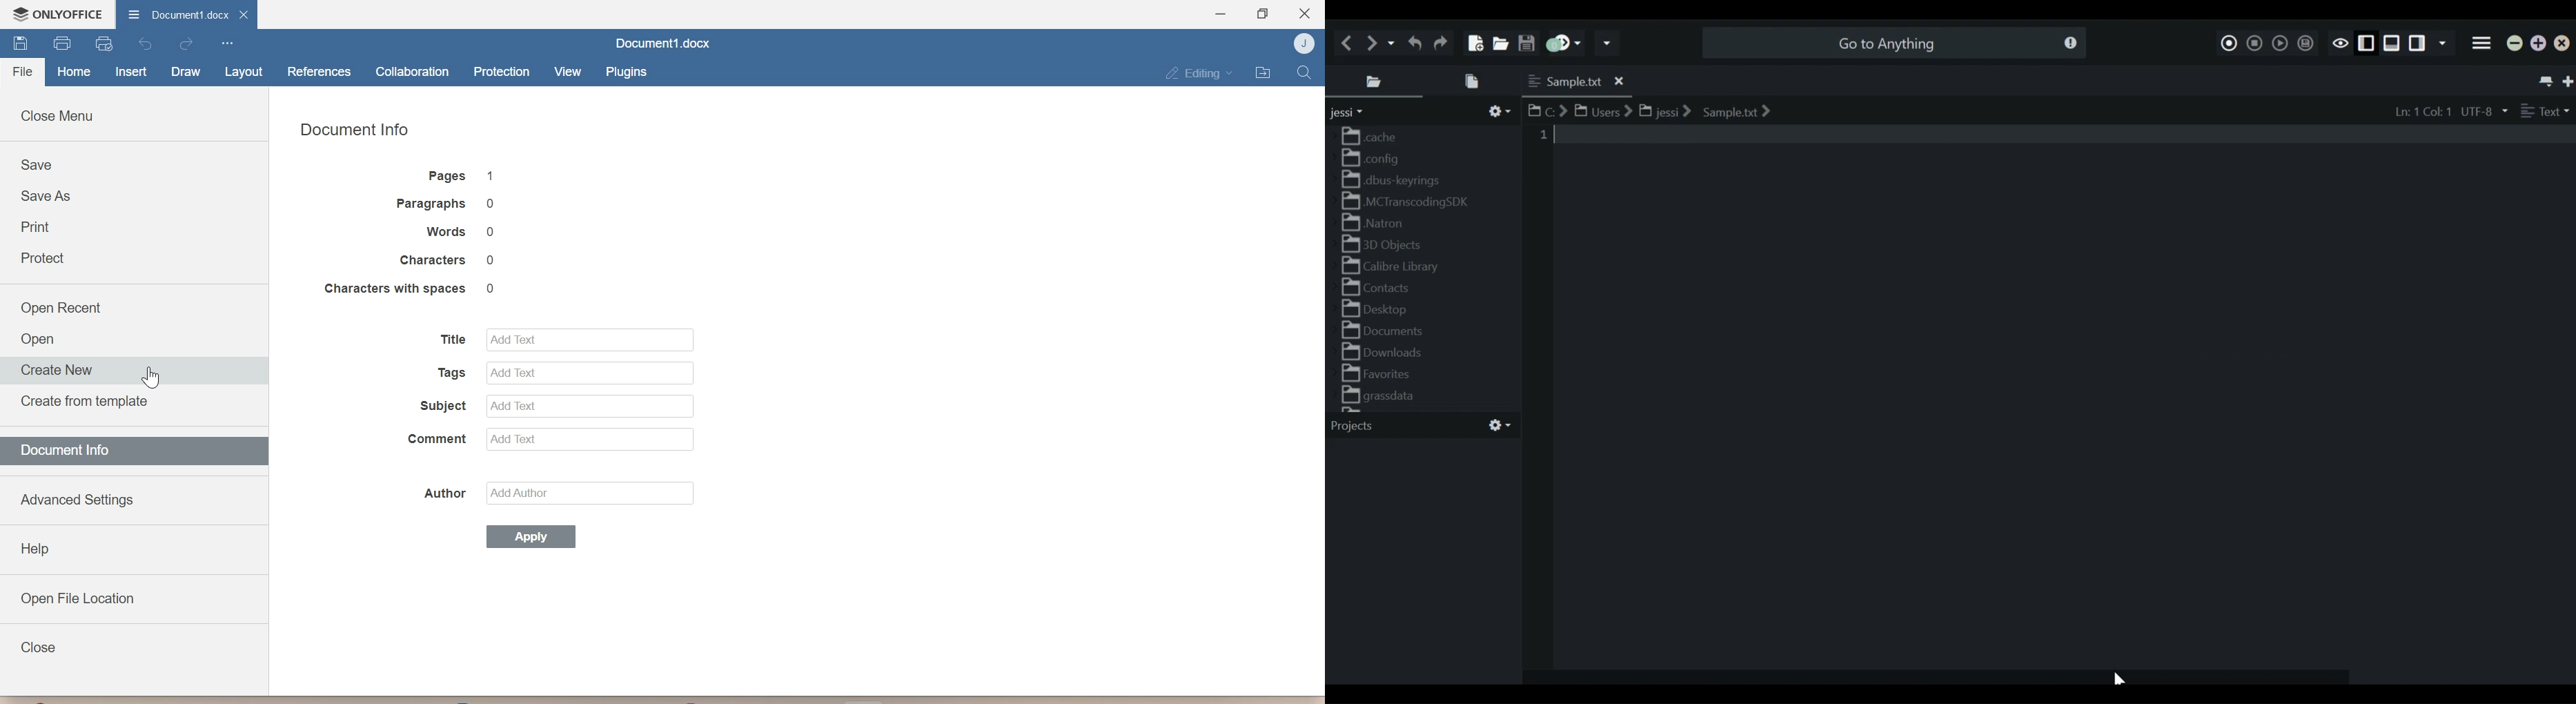 The width and height of the screenshot is (2576, 728). What do you see at coordinates (59, 369) in the screenshot?
I see `Create new` at bounding box center [59, 369].